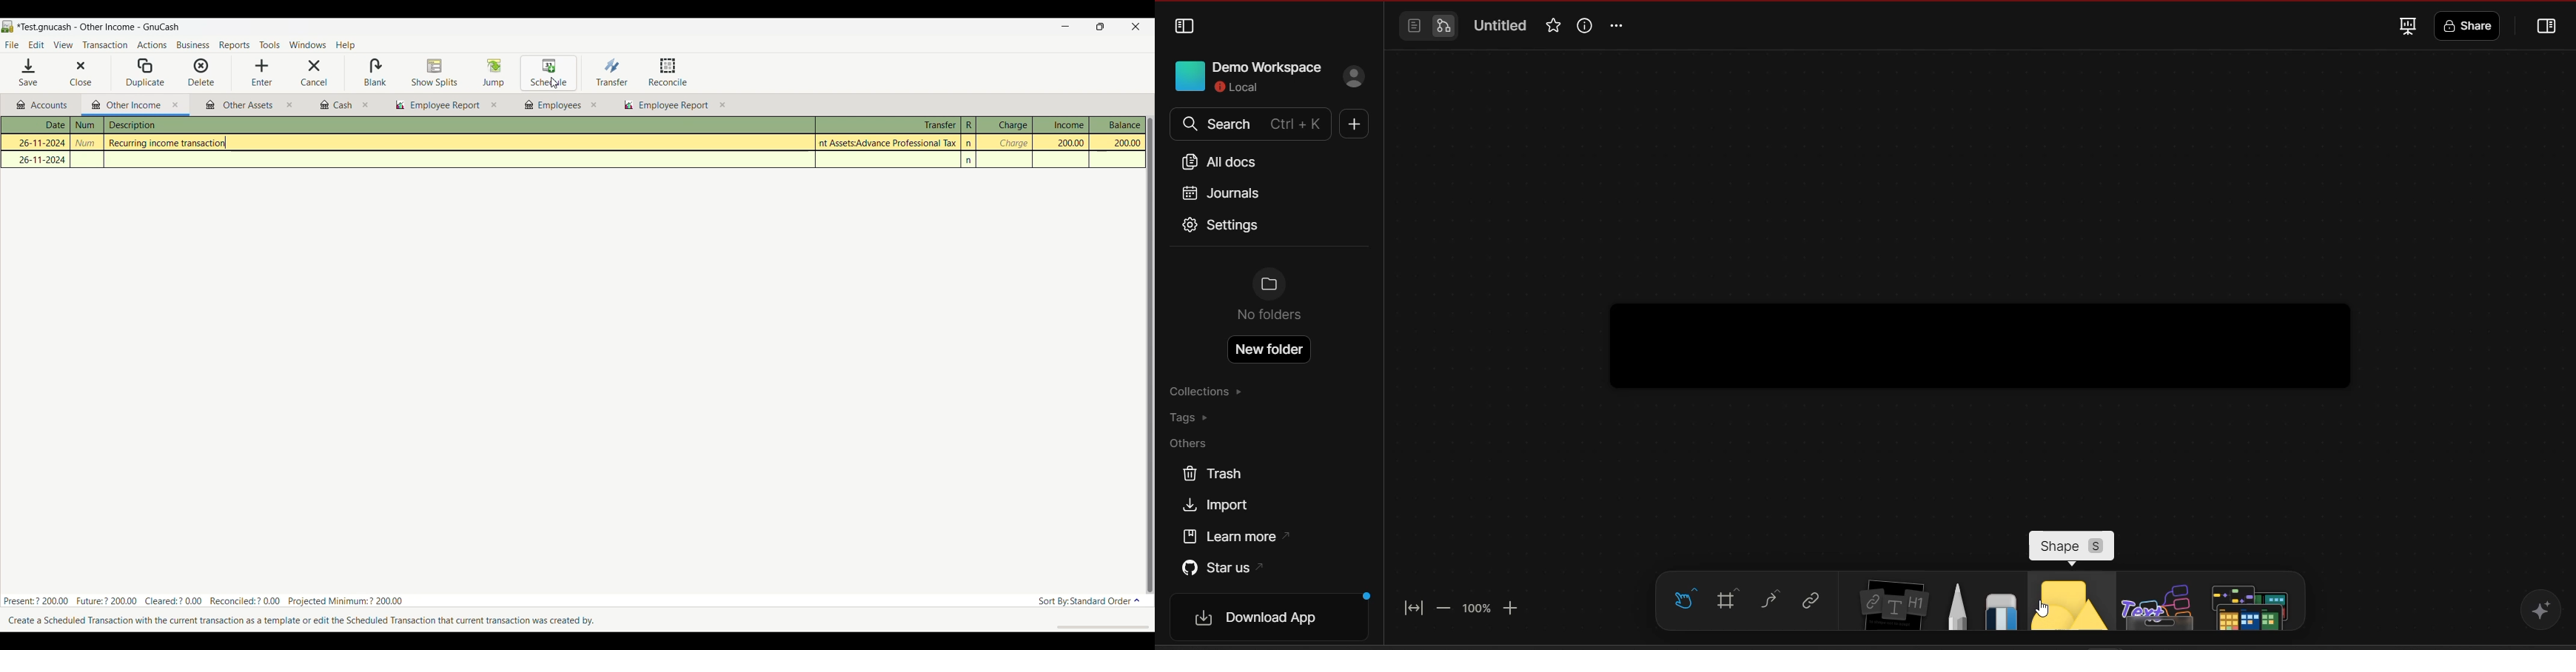 The height and width of the screenshot is (672, 2576). What do you see at coordinates (1583, 25) in the screenshot?
I see `view info` at bounding box center [1583, 25].